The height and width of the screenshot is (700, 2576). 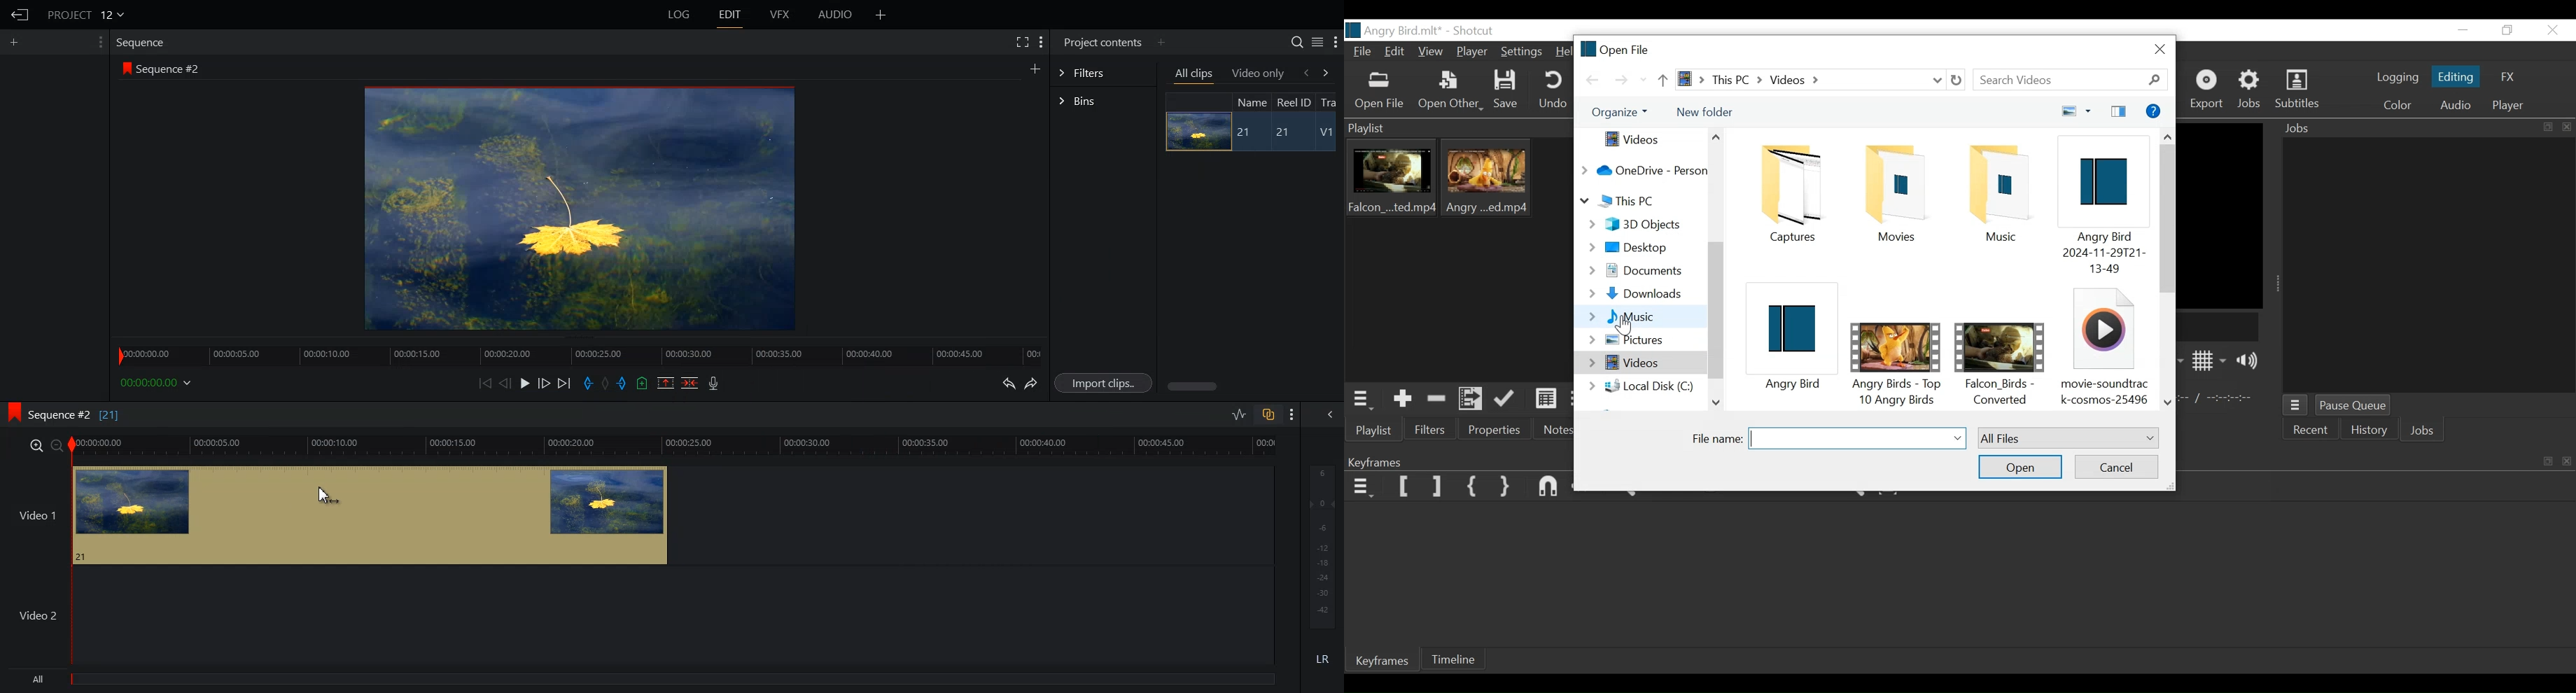 I want to click on Toggle auto Track sync, so click(x=1268, y=414).